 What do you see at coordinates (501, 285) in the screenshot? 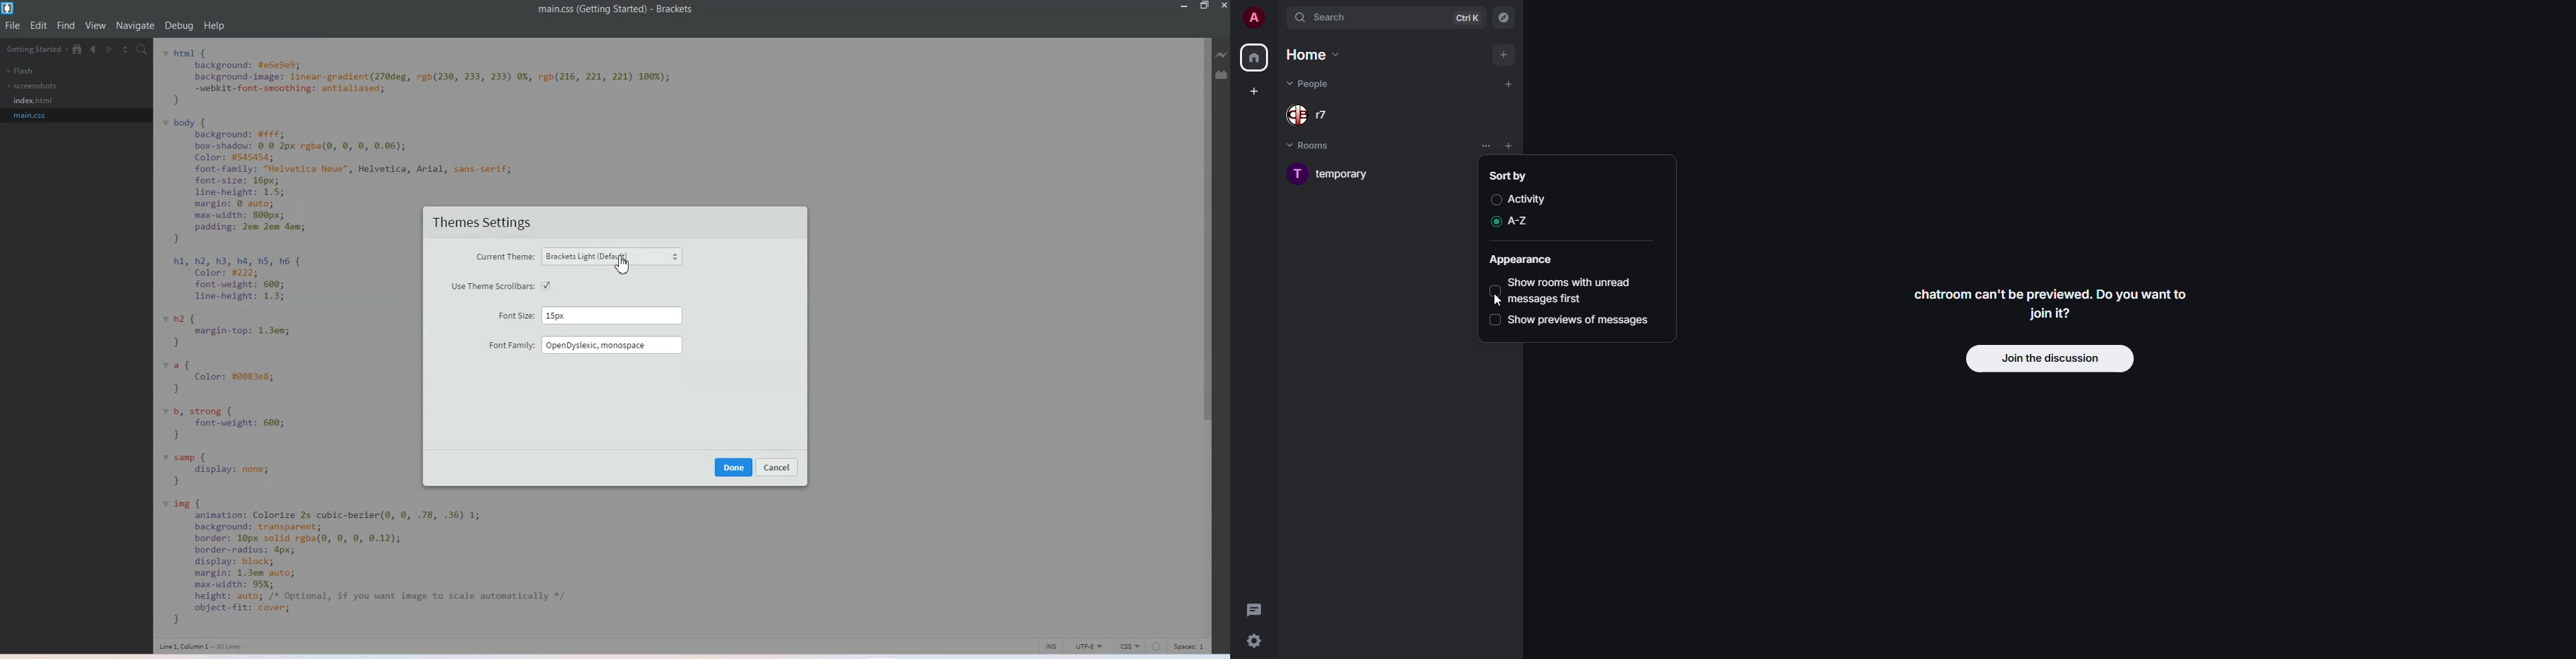
I see `use theme scroll bars` at bounding box center [501, 285].